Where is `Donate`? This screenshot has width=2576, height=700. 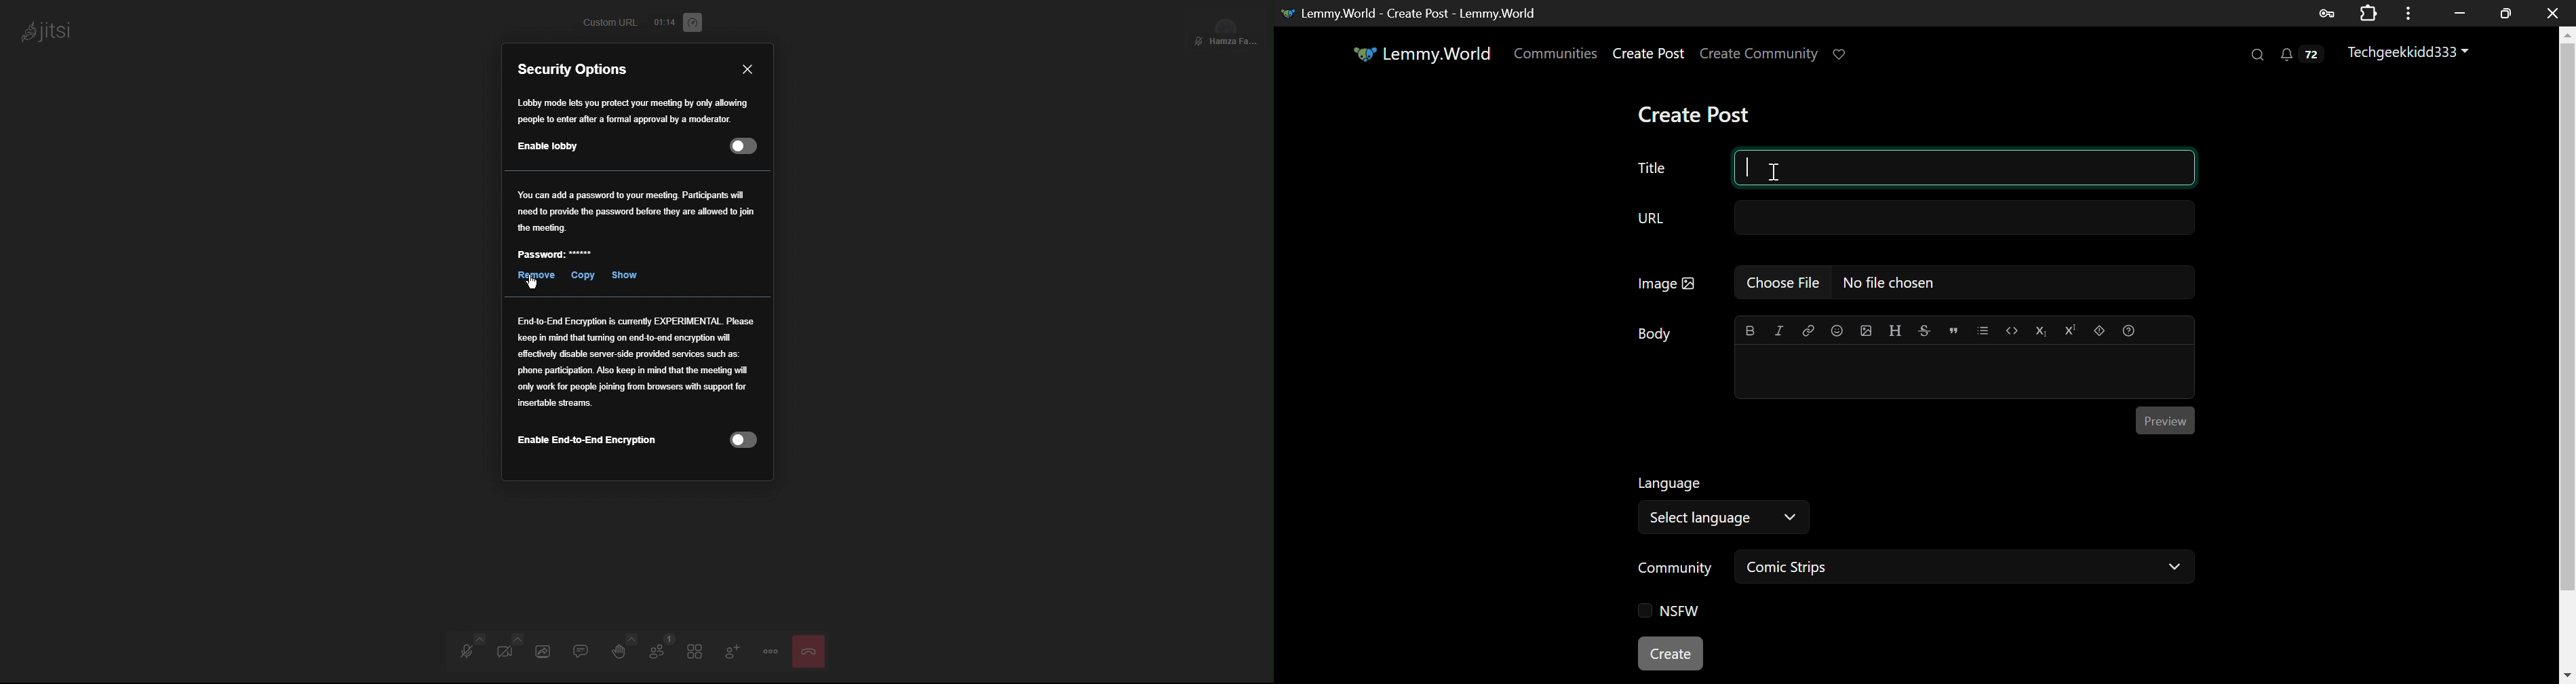
Donate is located at coordinates (1843, 53).